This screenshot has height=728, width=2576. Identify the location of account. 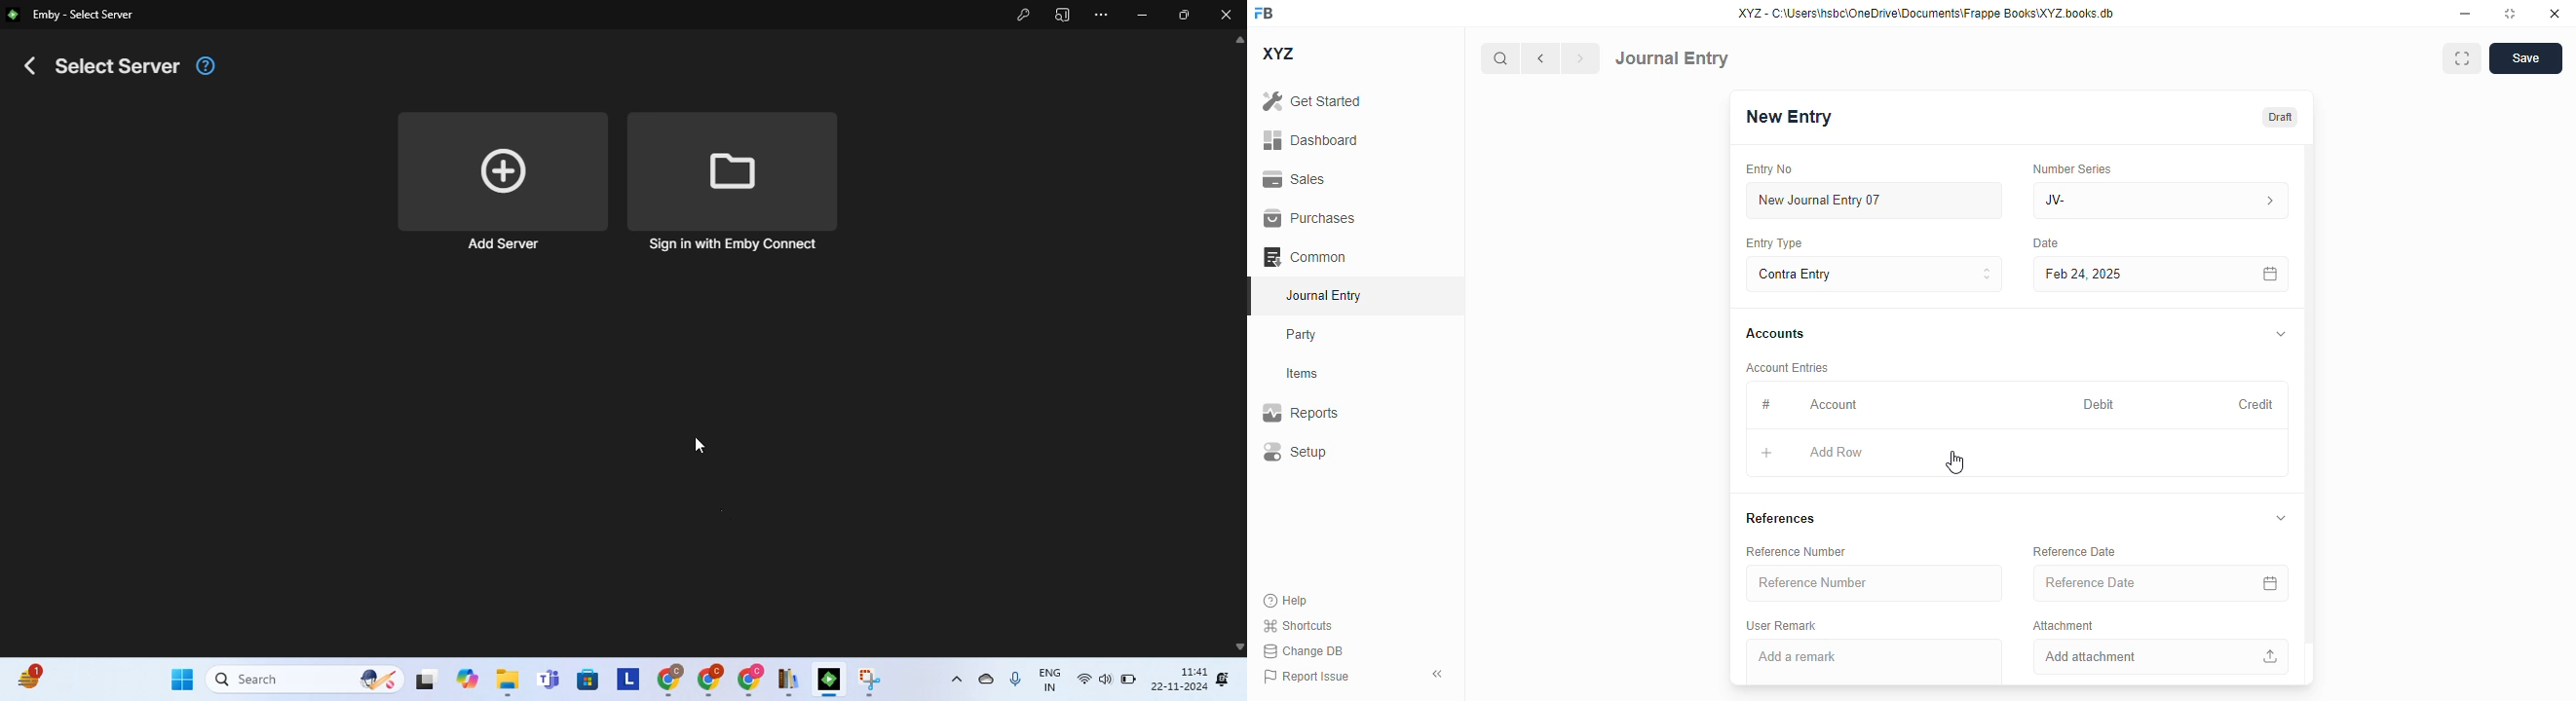
(1834, 405).